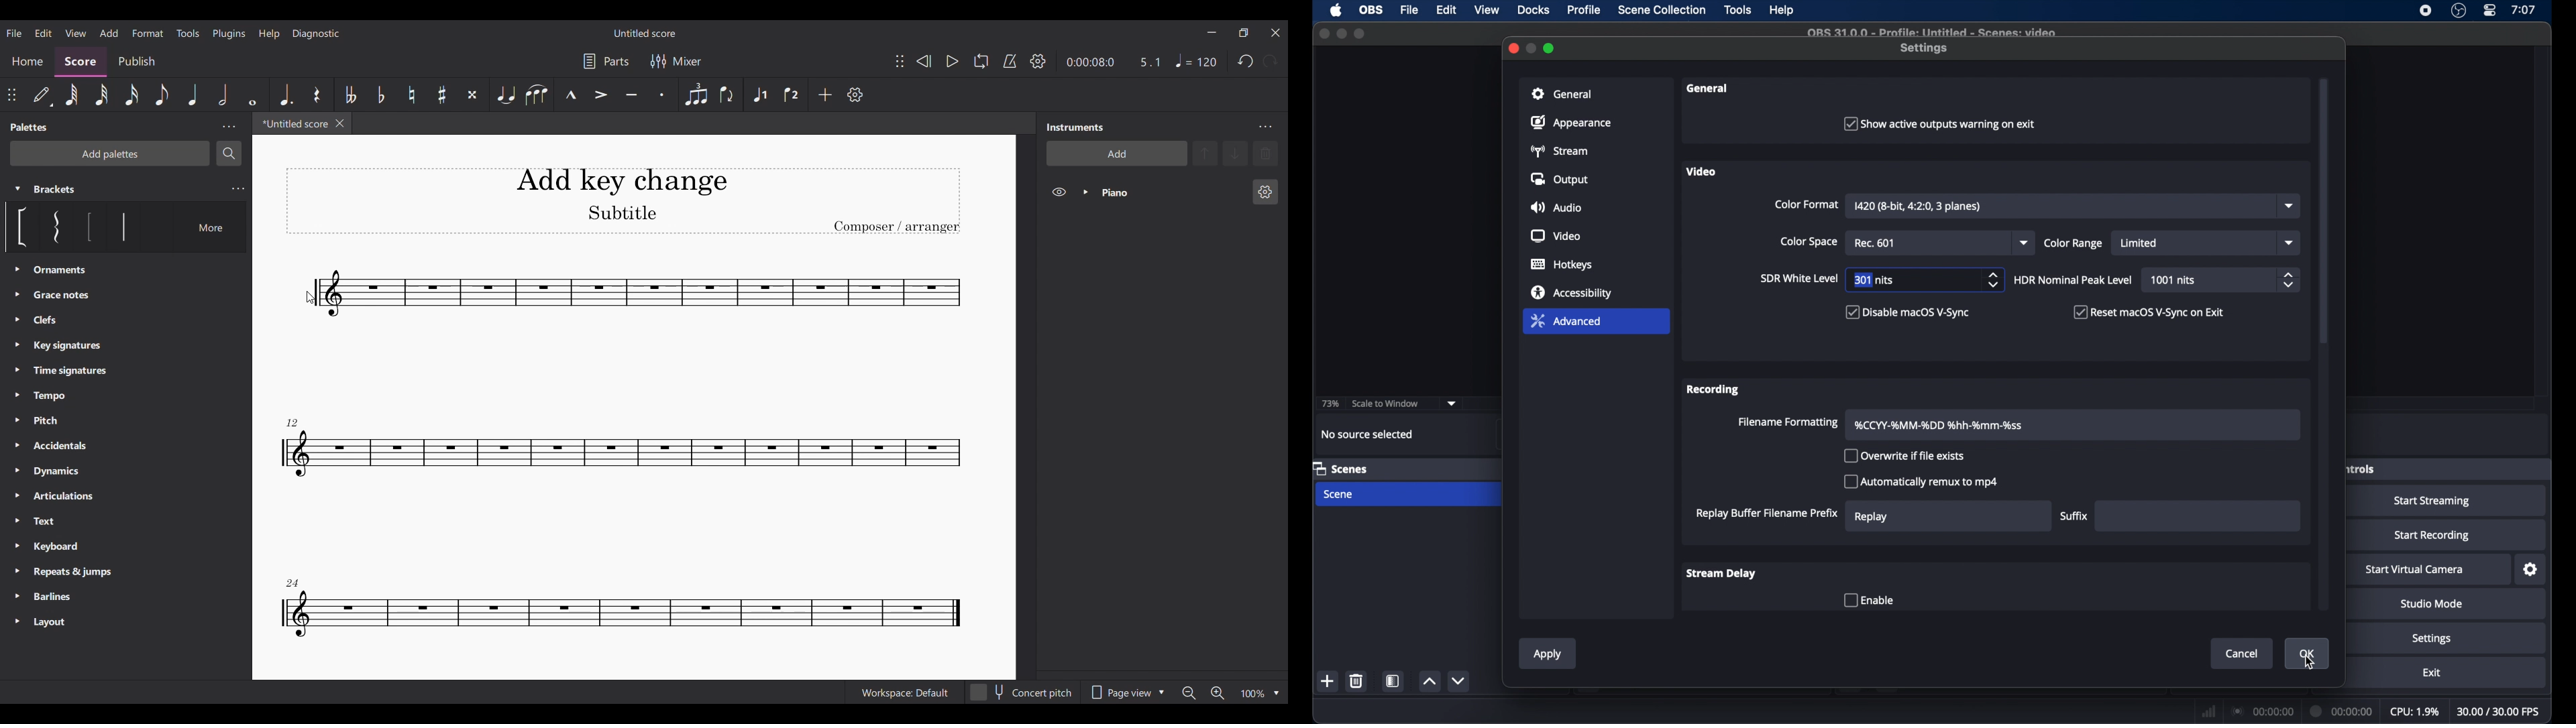 The height and width of the screenshot is (728, 2576). I want to click on studio mode, so click(2432, 604).